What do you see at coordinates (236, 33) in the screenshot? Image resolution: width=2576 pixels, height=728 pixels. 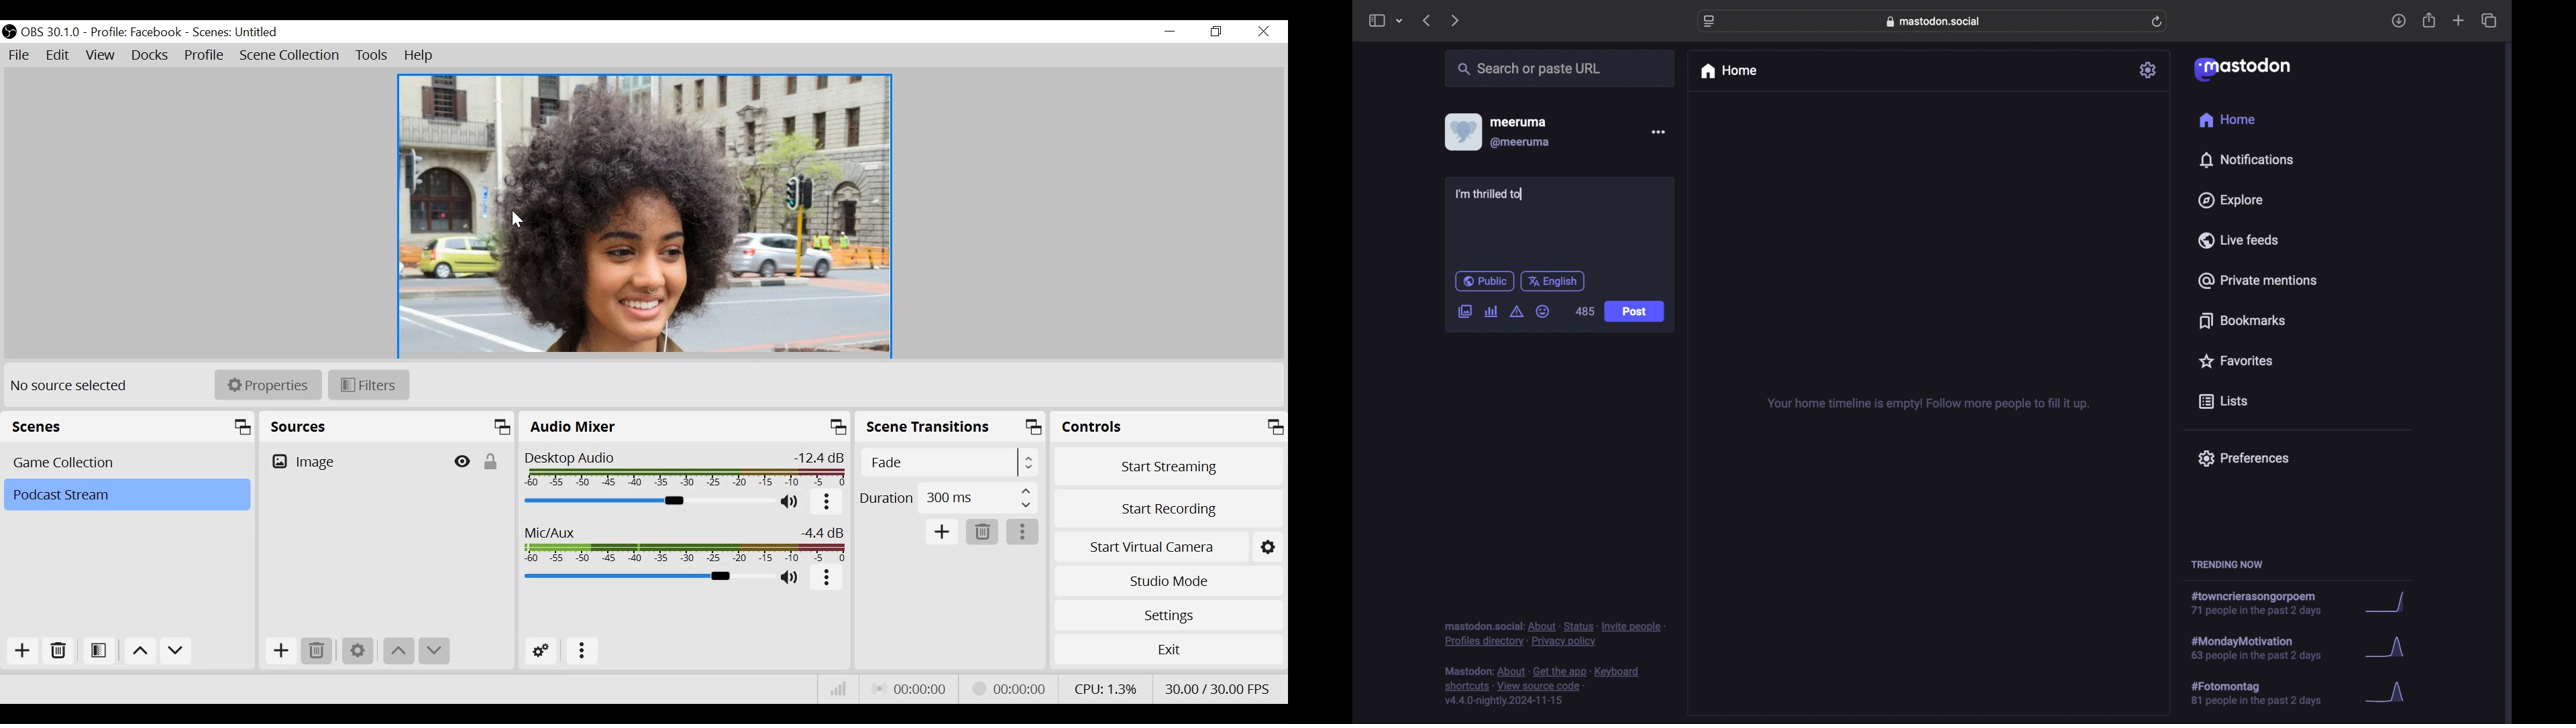 I see `Scene` at bounding box center [236, 33].